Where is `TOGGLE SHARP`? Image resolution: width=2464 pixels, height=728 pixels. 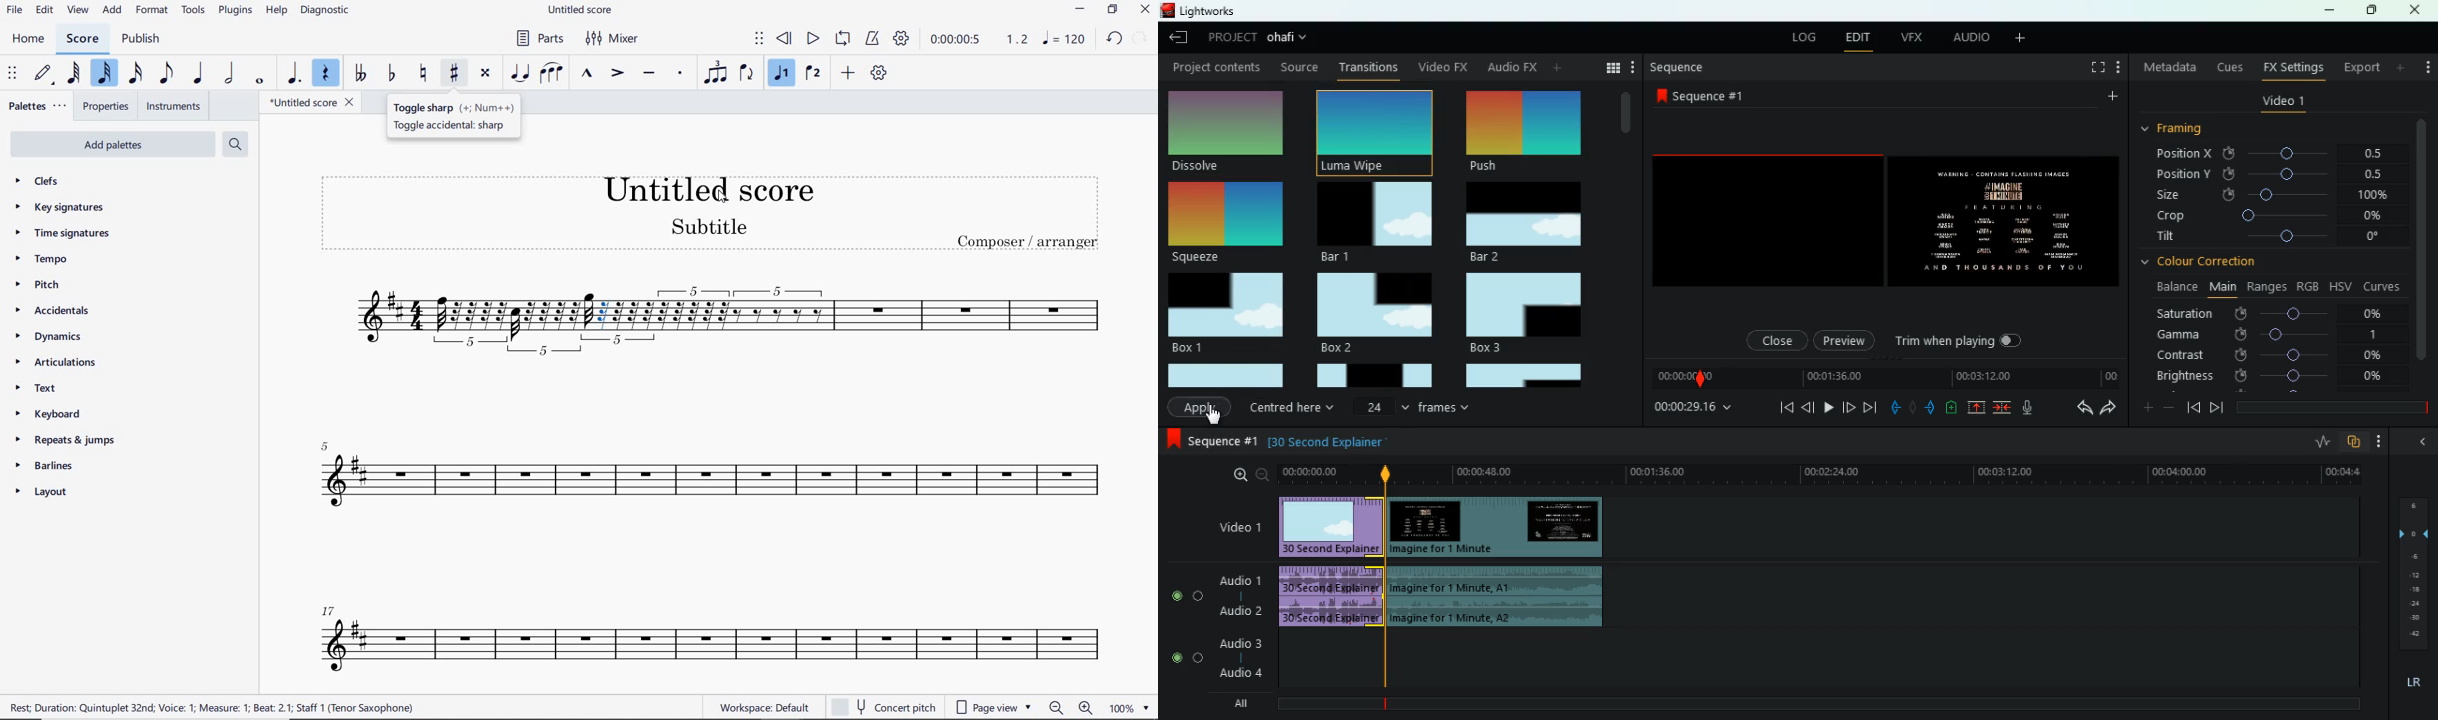 TOGGLE SHARP is located at coordinates (452, 74).